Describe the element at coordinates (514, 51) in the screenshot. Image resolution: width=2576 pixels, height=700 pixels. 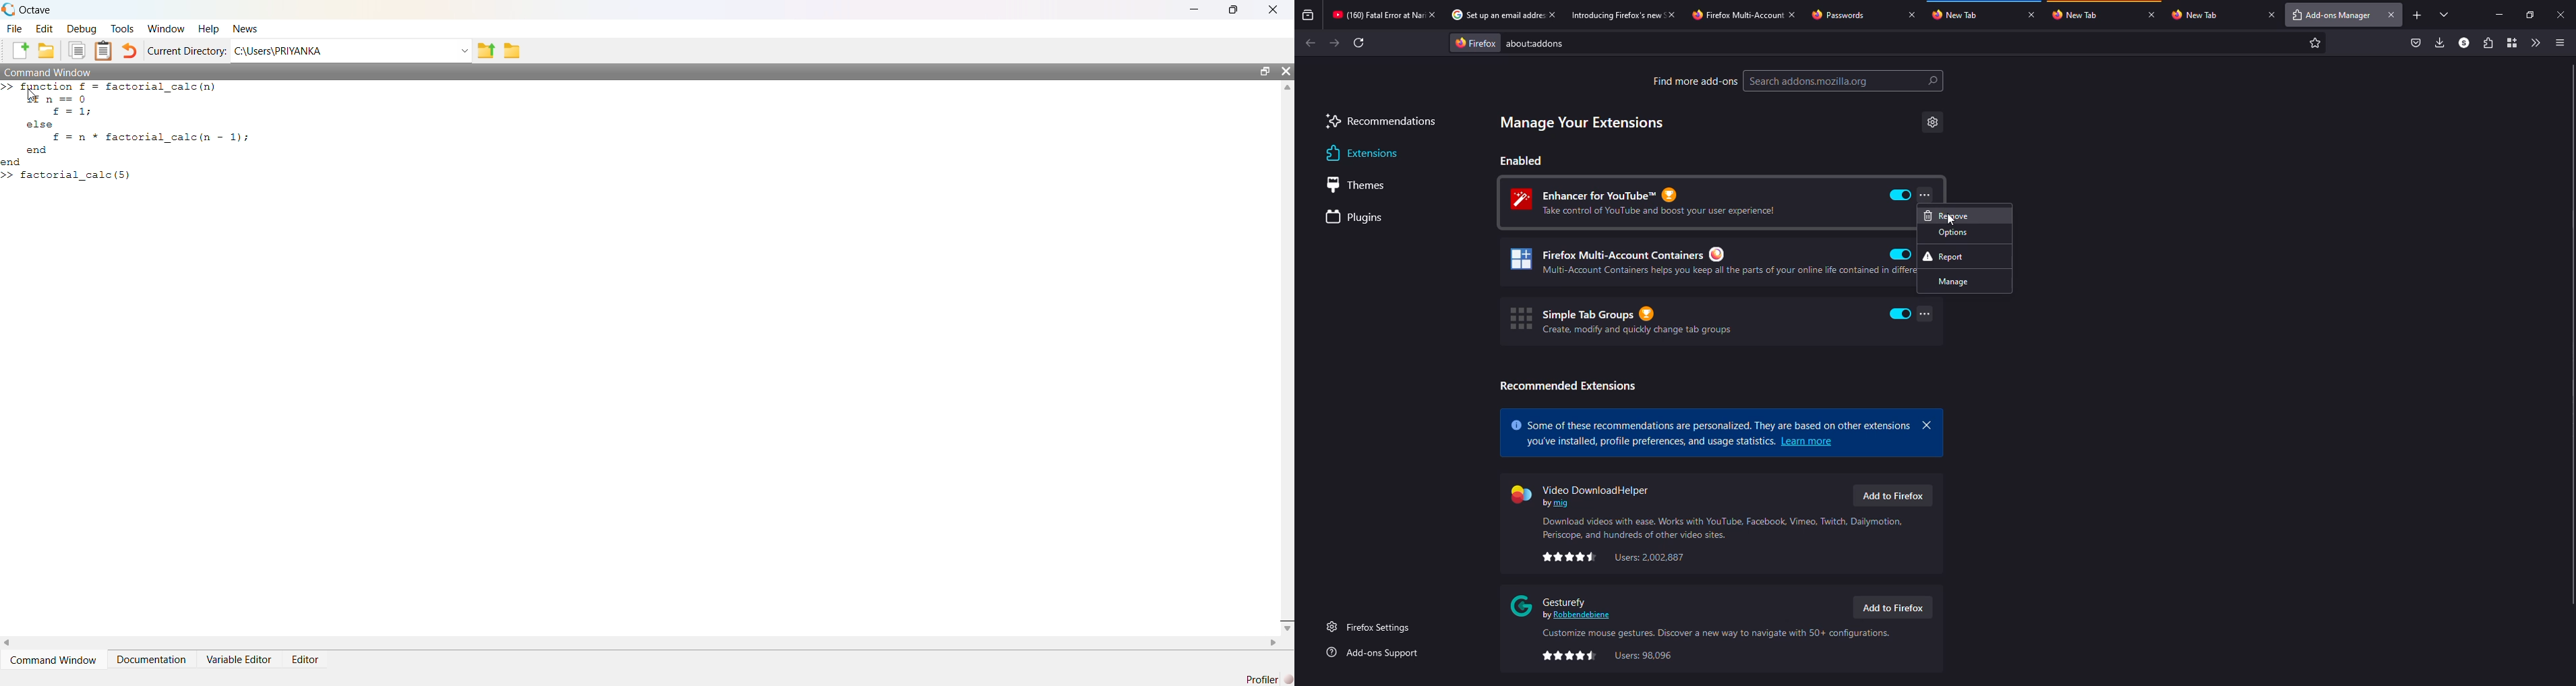
I see `folder` at that location.